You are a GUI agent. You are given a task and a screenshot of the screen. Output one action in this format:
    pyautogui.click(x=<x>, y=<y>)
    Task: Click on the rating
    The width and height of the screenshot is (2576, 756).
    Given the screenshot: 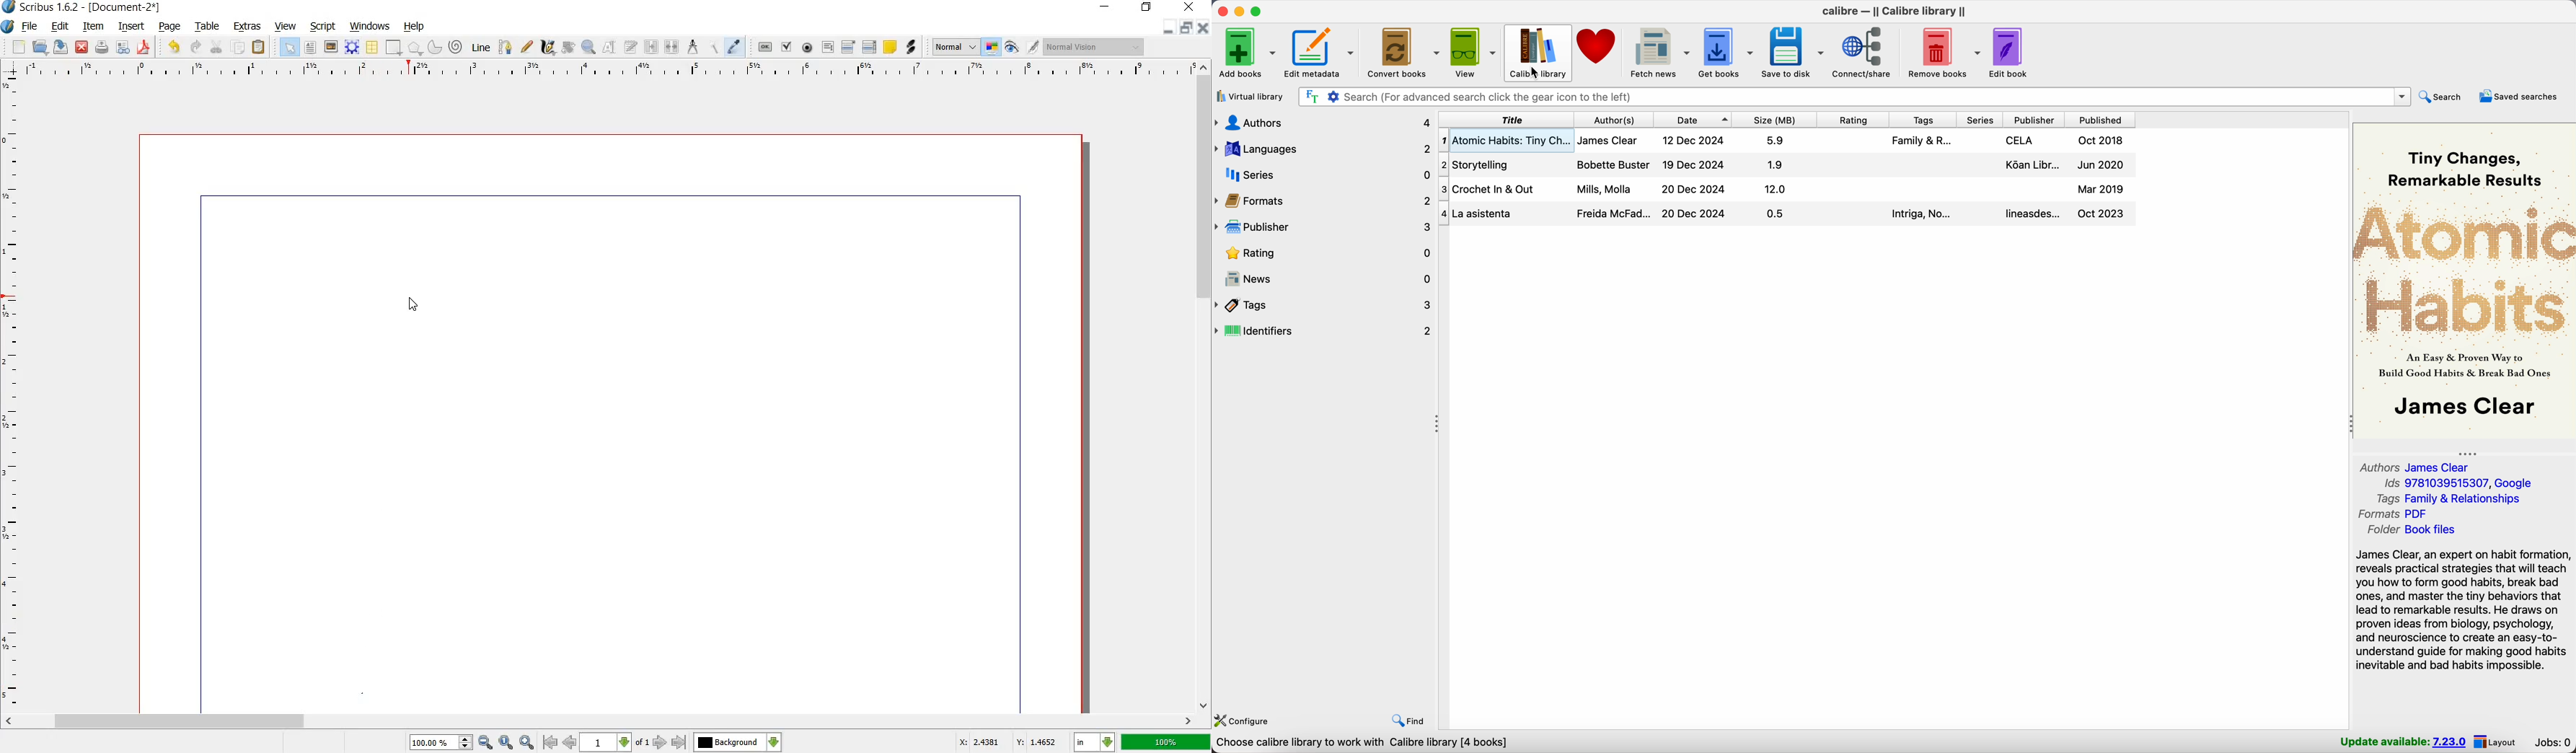 What is the action you would take?
    pyautogui.click(x=1853, y=119)
    